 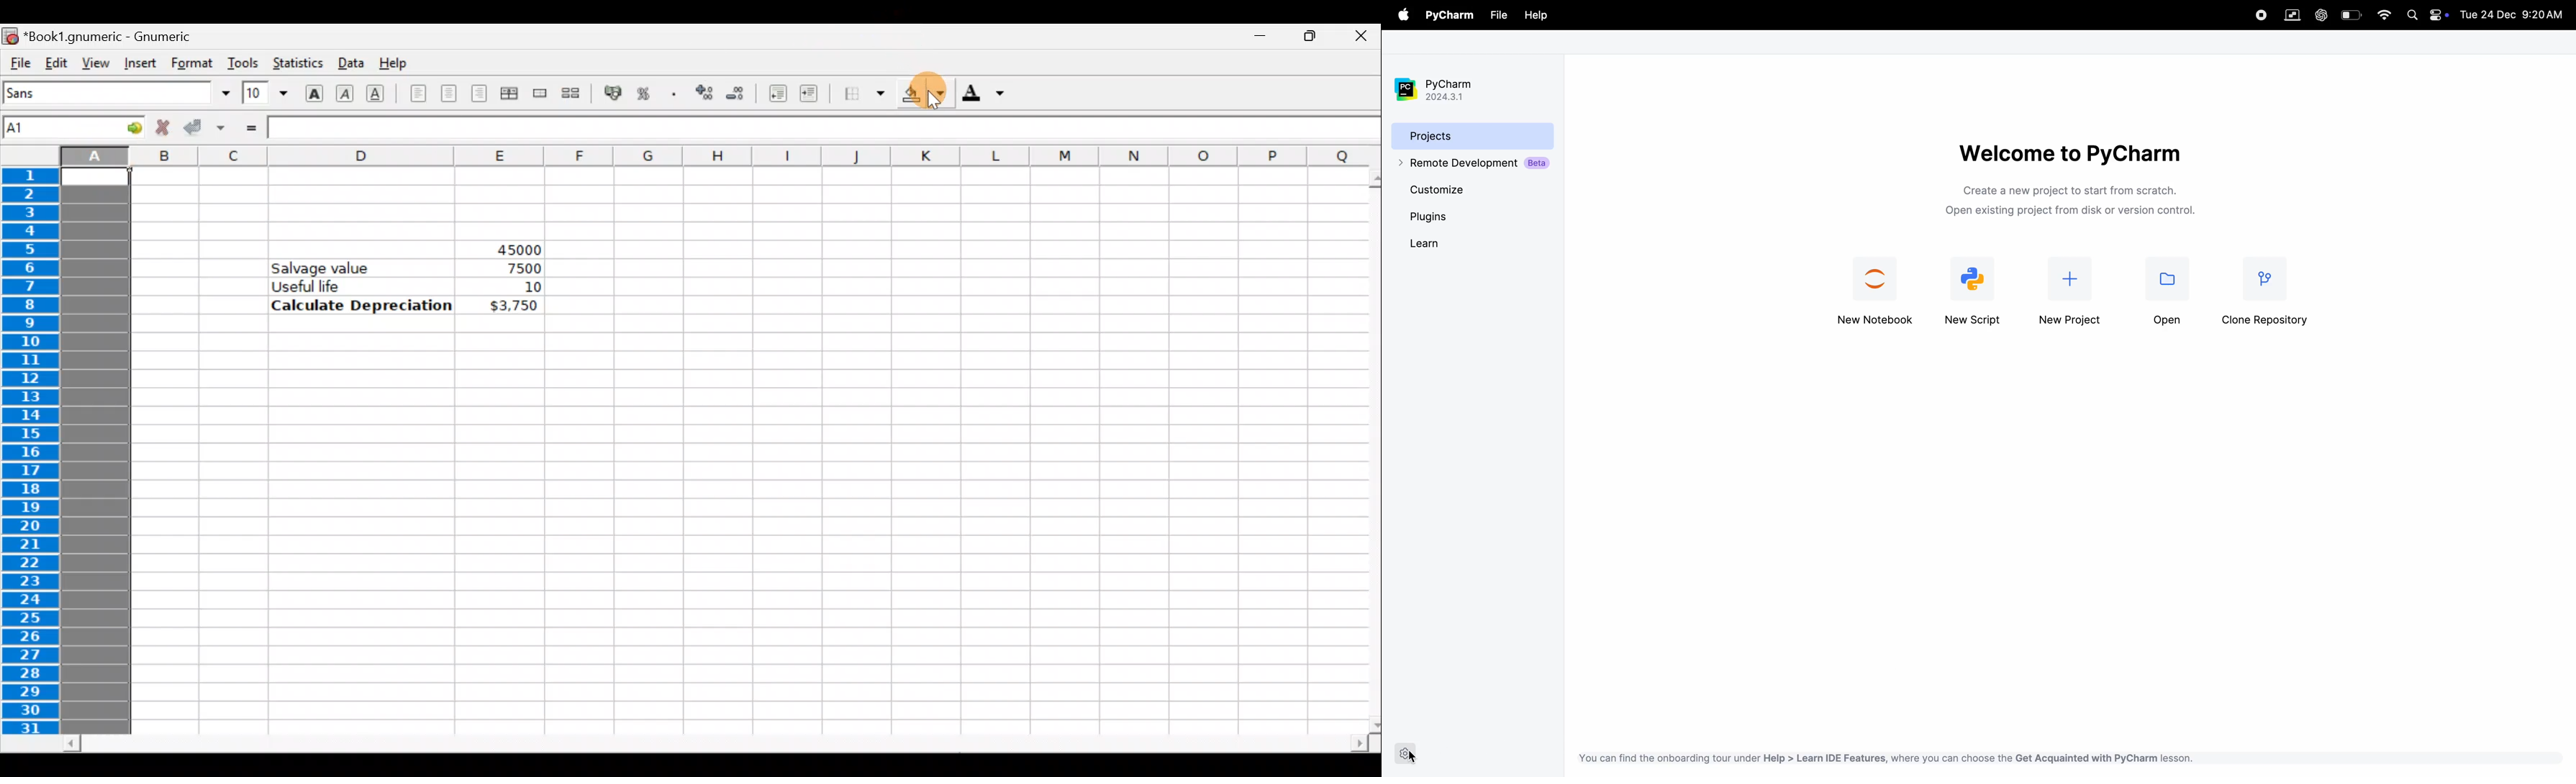 I want to click on projects, so click(x=1473, y=135).